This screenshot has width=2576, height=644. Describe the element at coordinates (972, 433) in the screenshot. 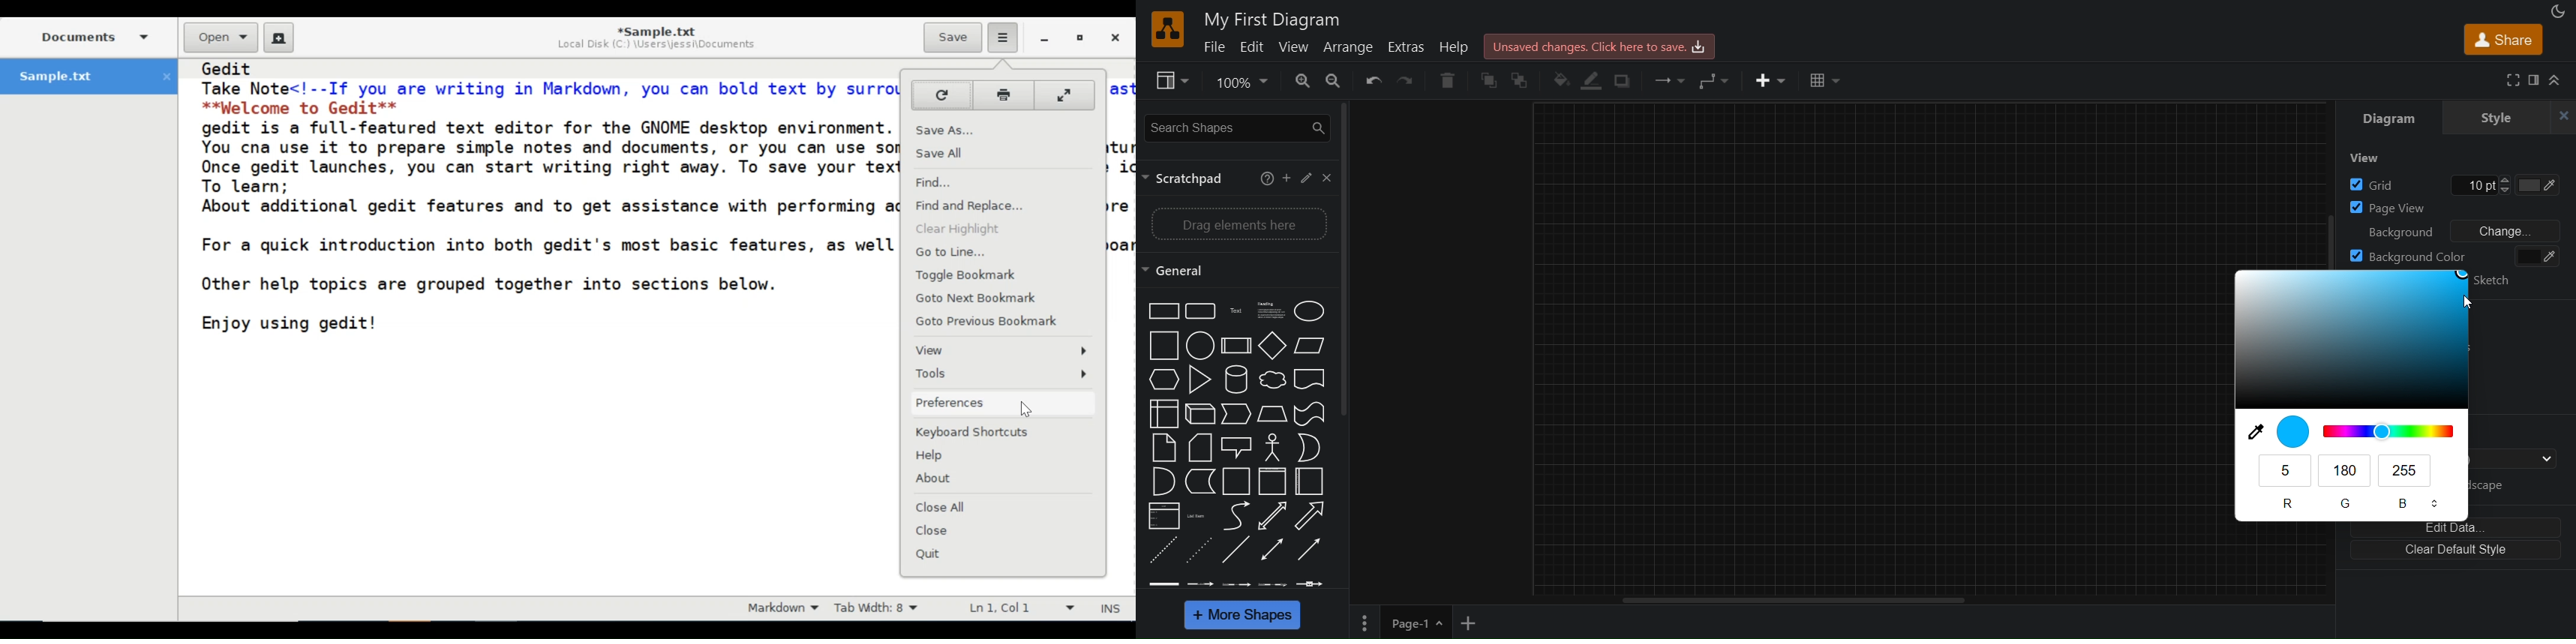

I see `Keyboard Shortcuts` at that location.